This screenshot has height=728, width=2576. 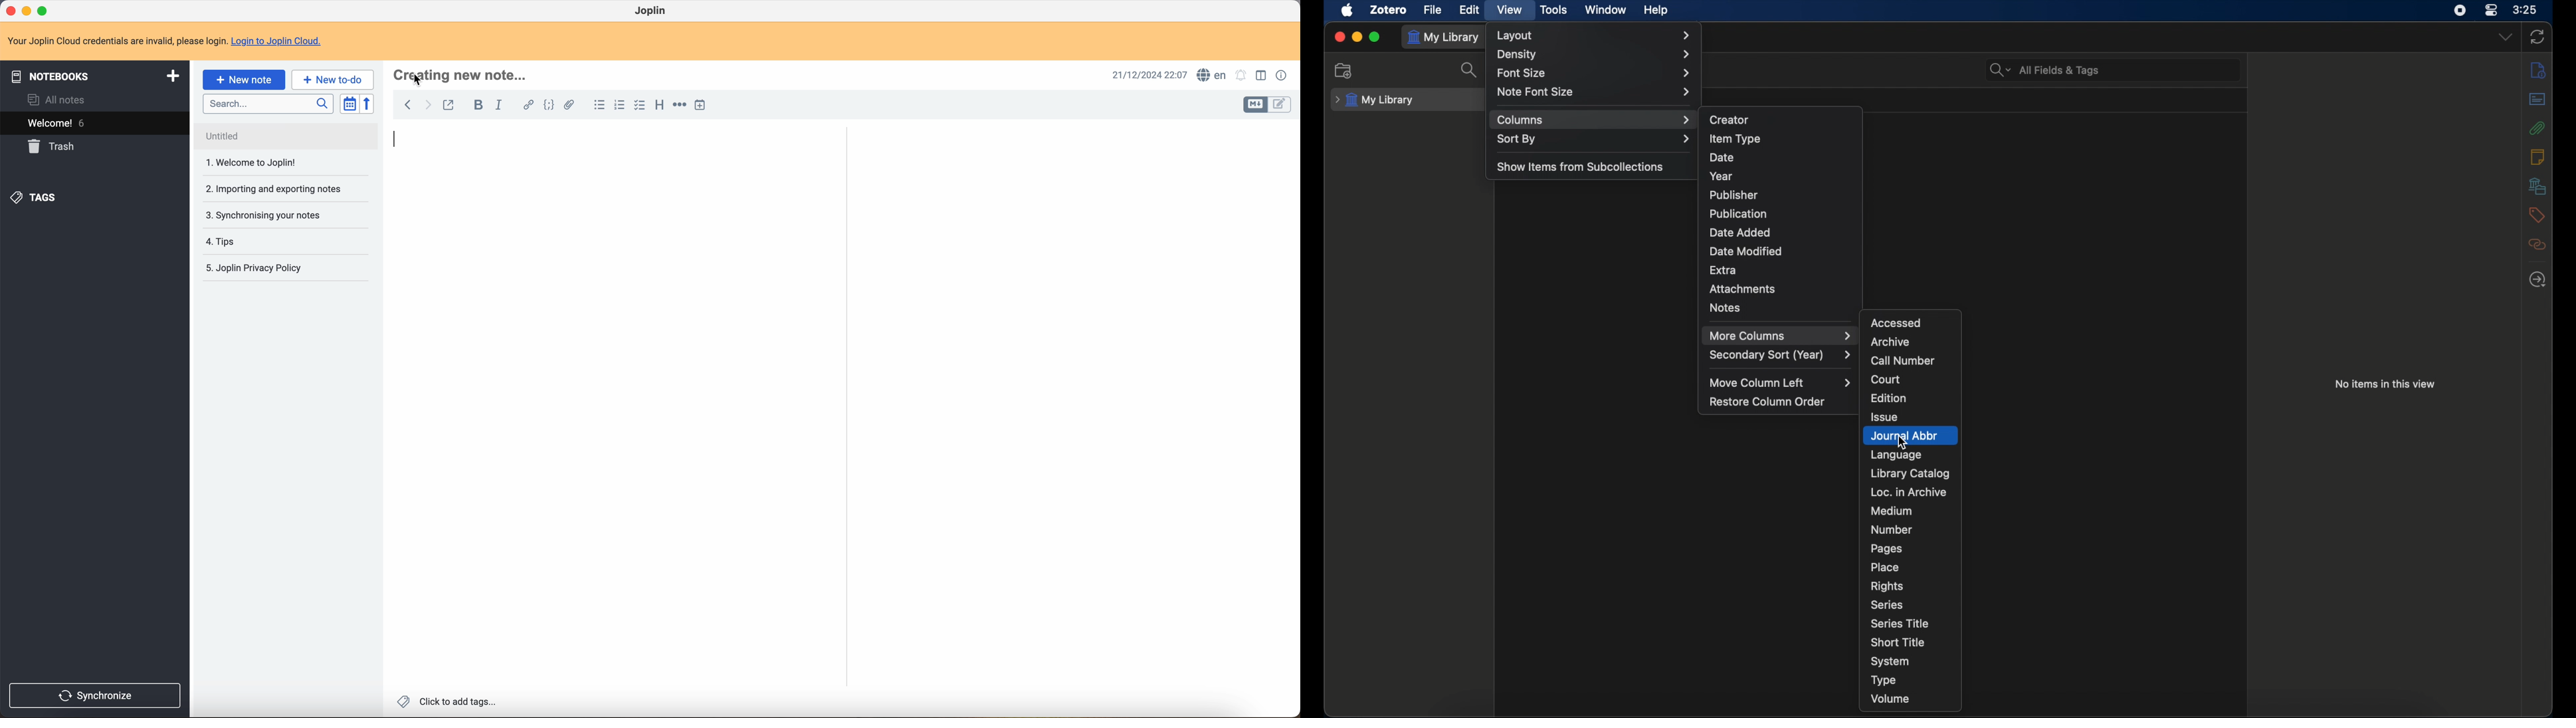 What do you see at coordinates (1282, 76) in the screenshot?
I see `note properties` at bounding box center [1282, 76].